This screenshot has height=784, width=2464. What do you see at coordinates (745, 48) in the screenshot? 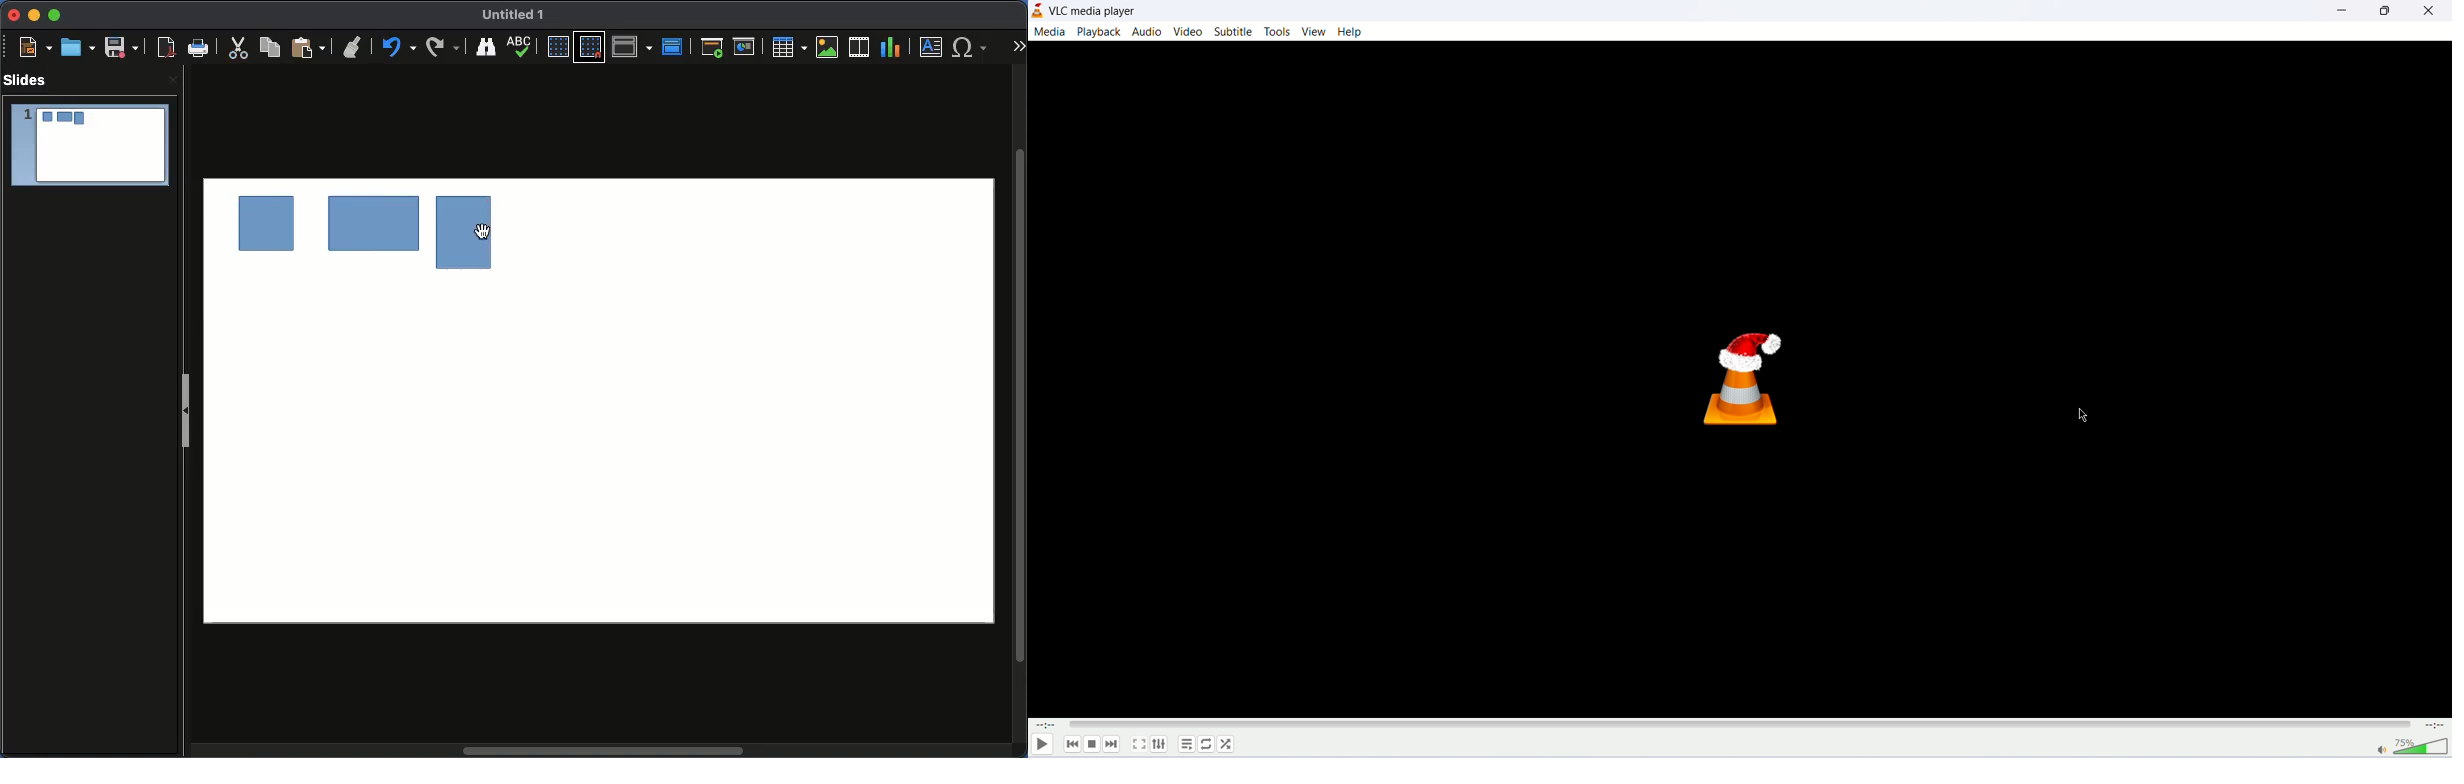
I see `Start from current slide` at bounding box center [745, 48].